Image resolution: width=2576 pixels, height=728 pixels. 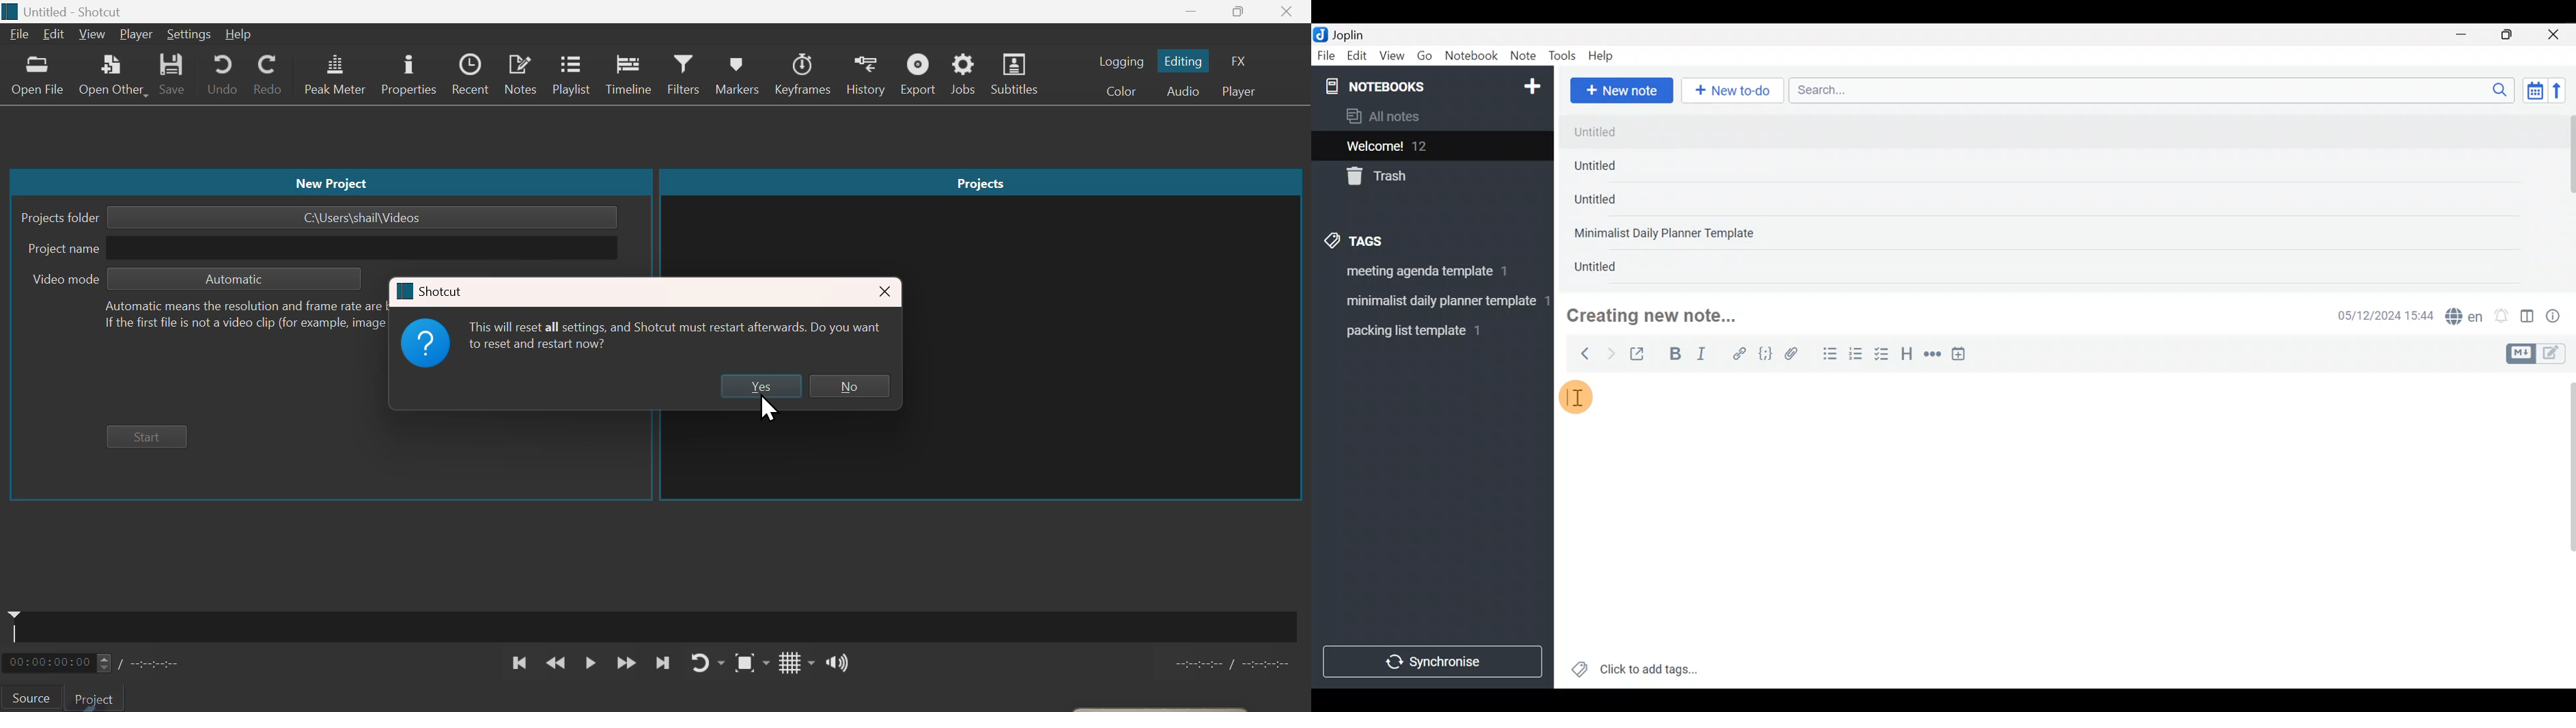 I want to click on View, so click(x=1392, y=58).